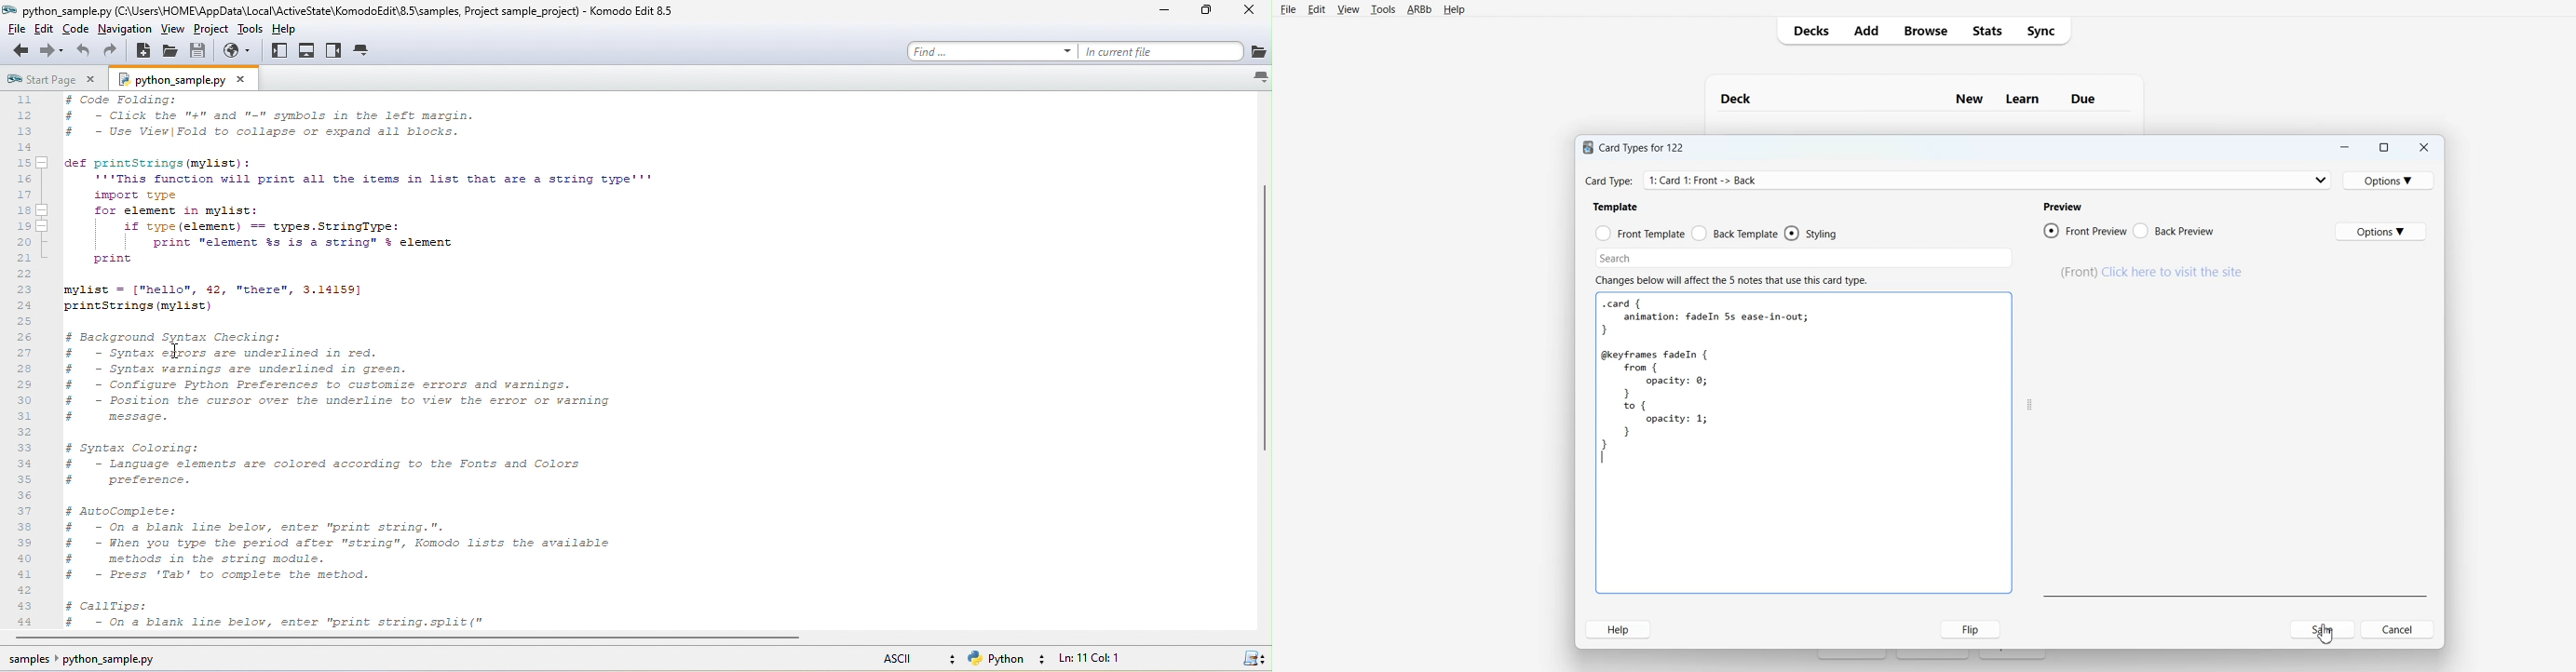 The height and width of the screenshot is (672, 2576). What do you see at coordinates (2324, 629) in the screenshot?
I see `Save` at bounding box center [2324, 629].